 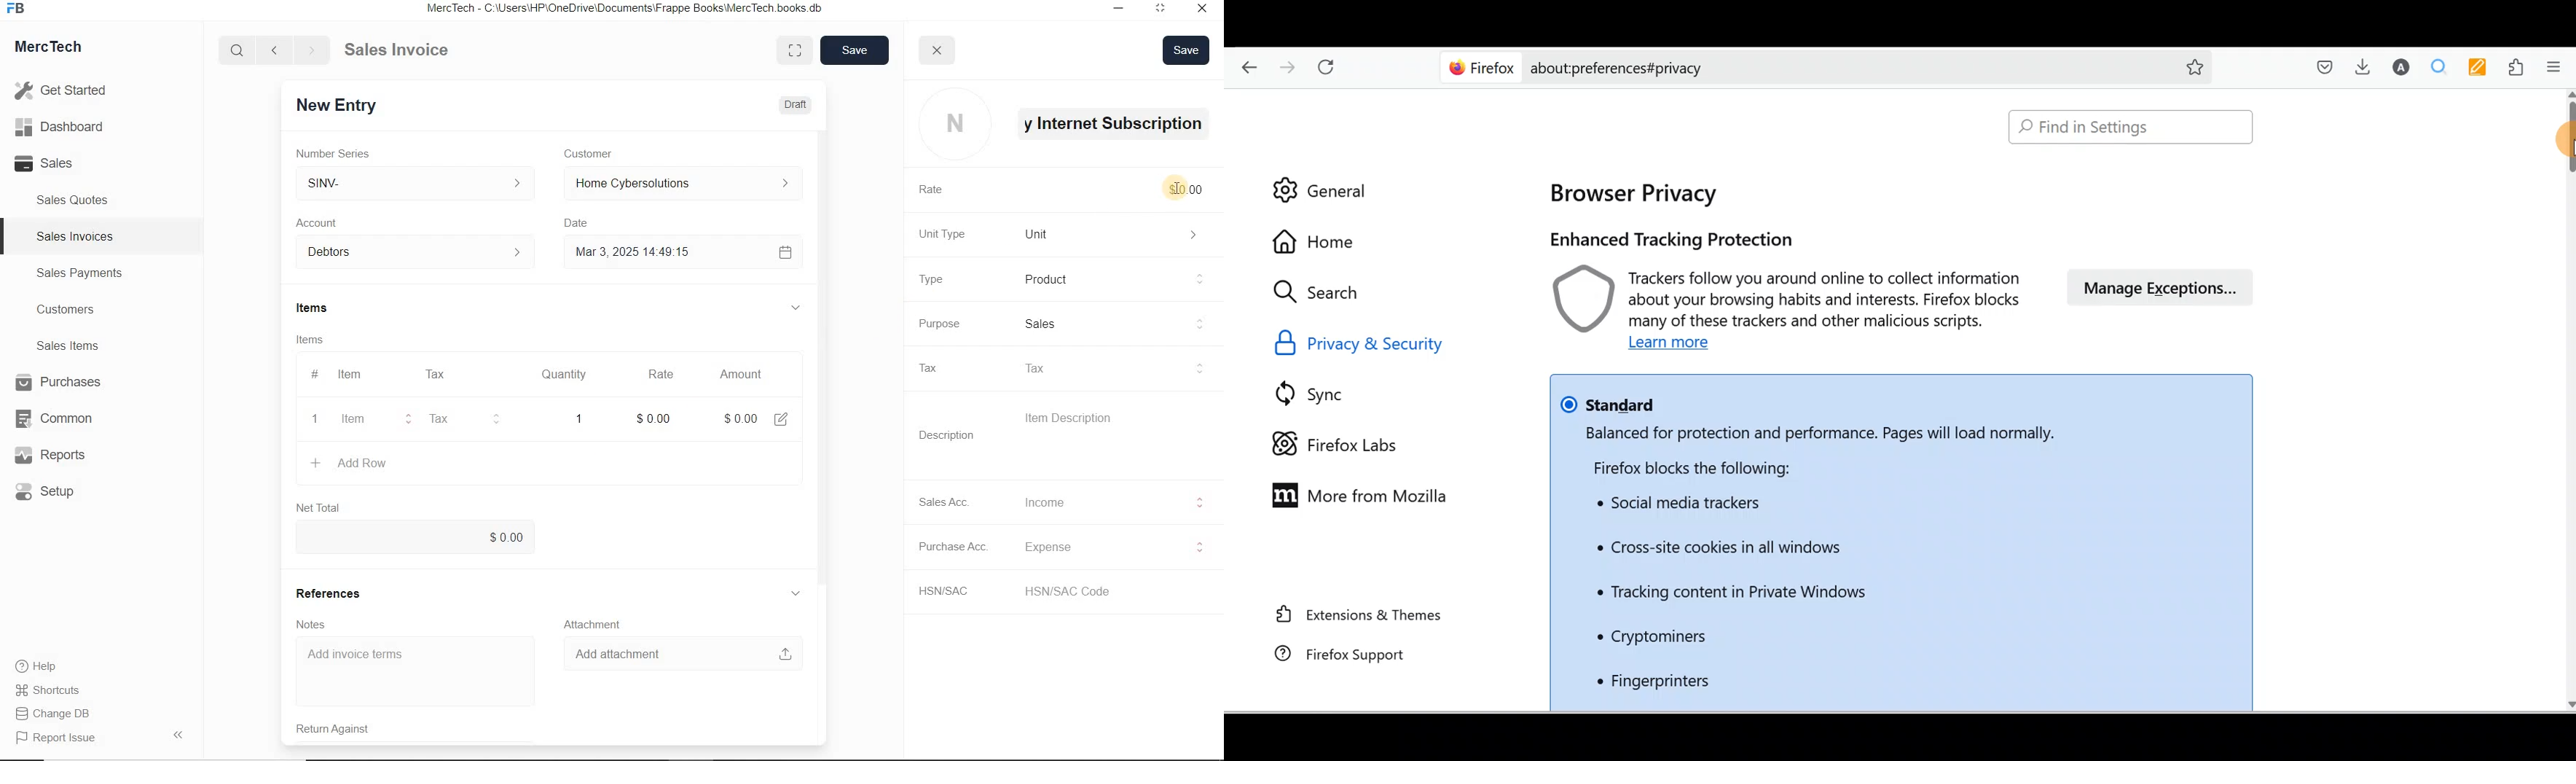 I want to click on Open application menu, so click(x=2558, y=68).